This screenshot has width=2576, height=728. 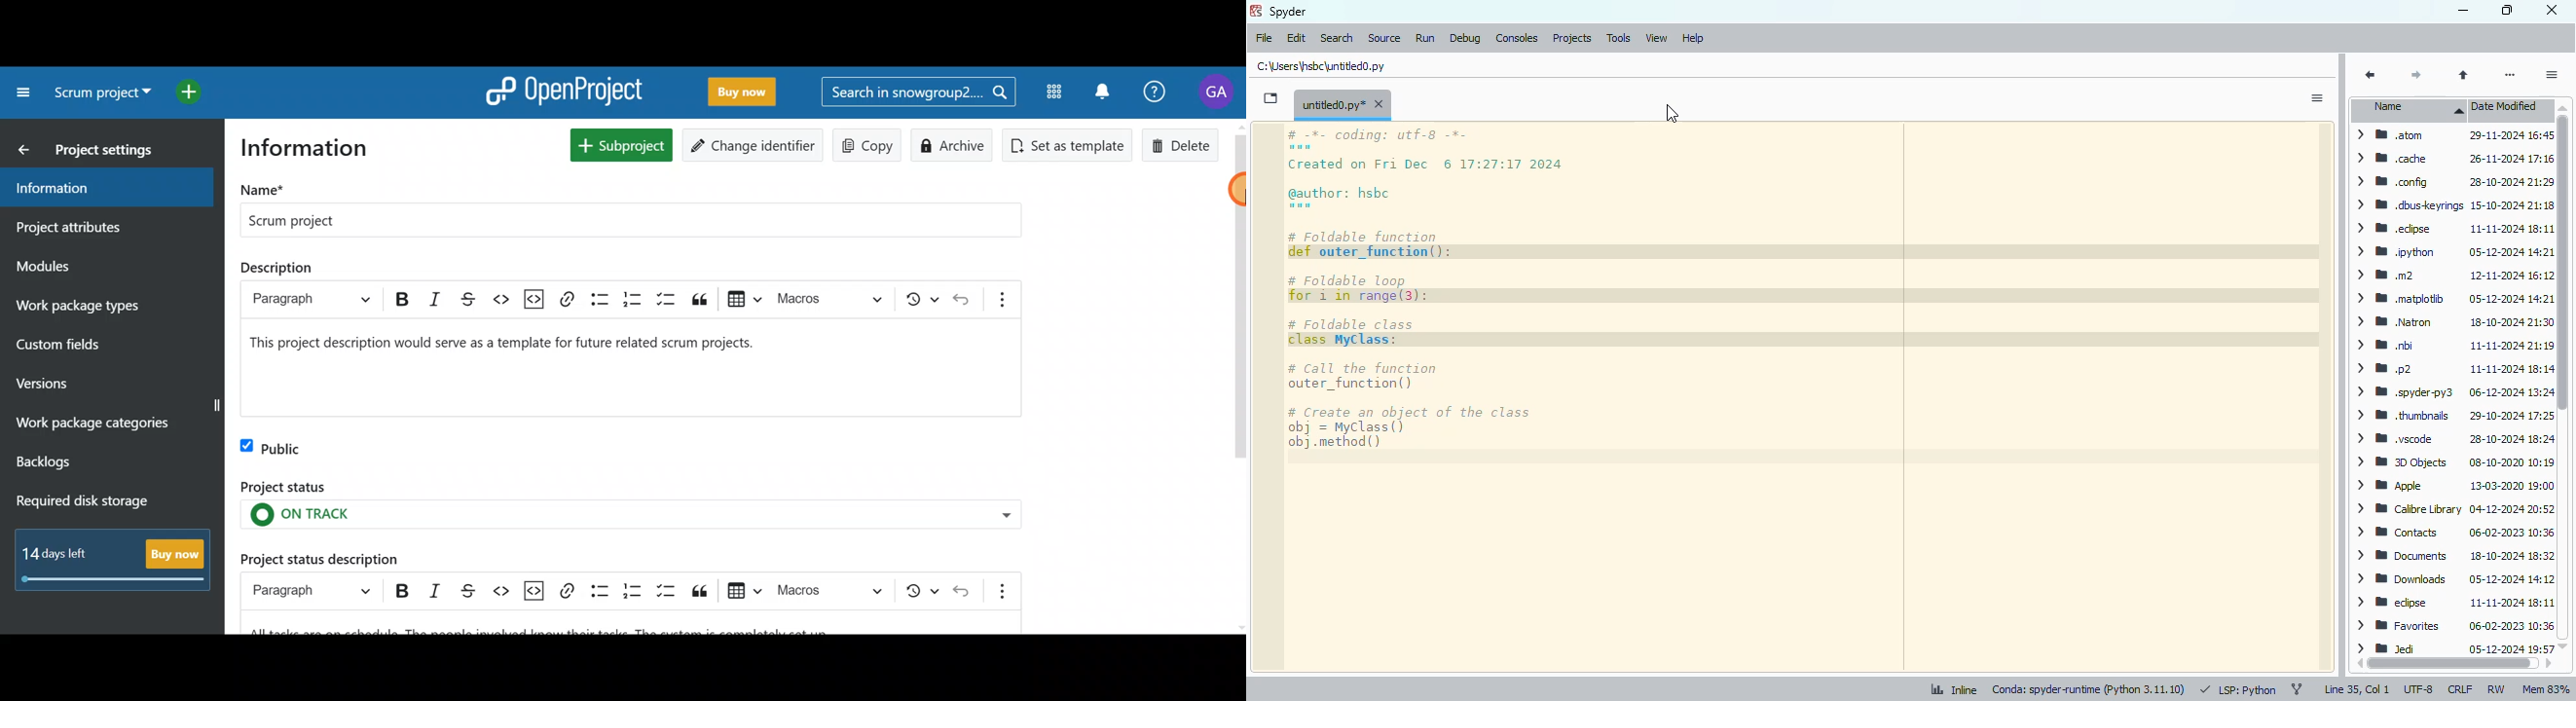 What do you see at coordinates (1382, 38) in the screenshot?
I see `source` at bounding box center [1382, 38].